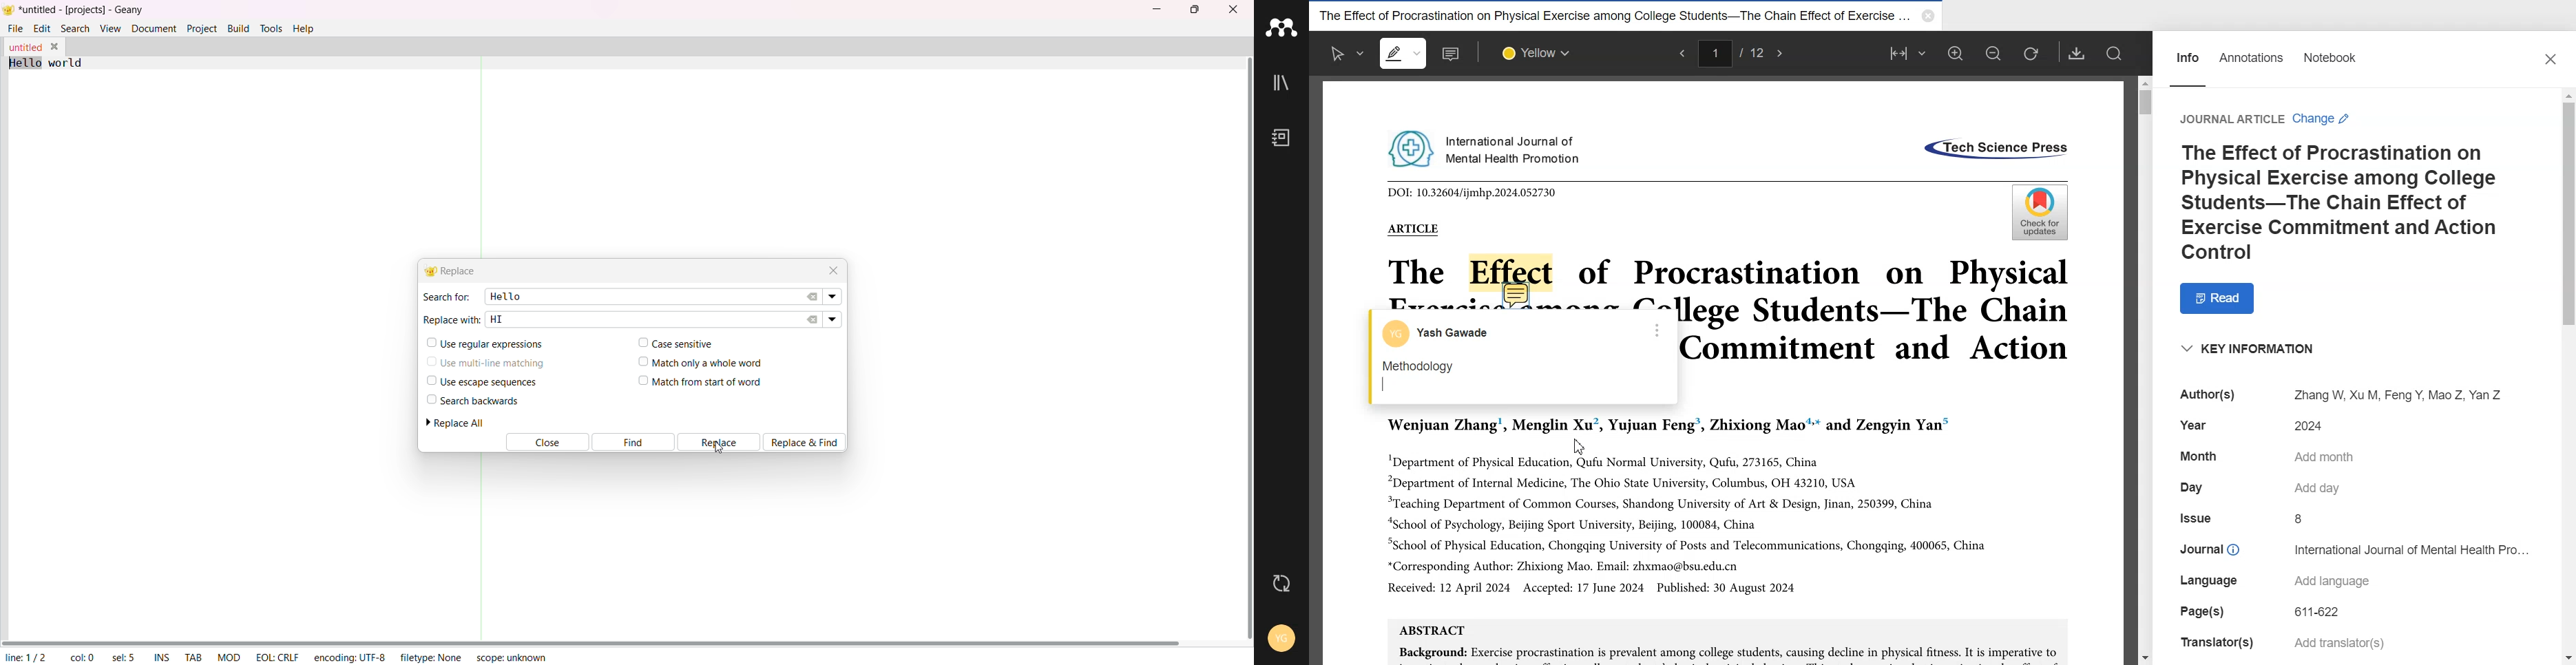 This screenshot has height=672, width=2576. Describe the element at coordinates (1956, 52) in the screenshot. I see `Zoom in` at that location.